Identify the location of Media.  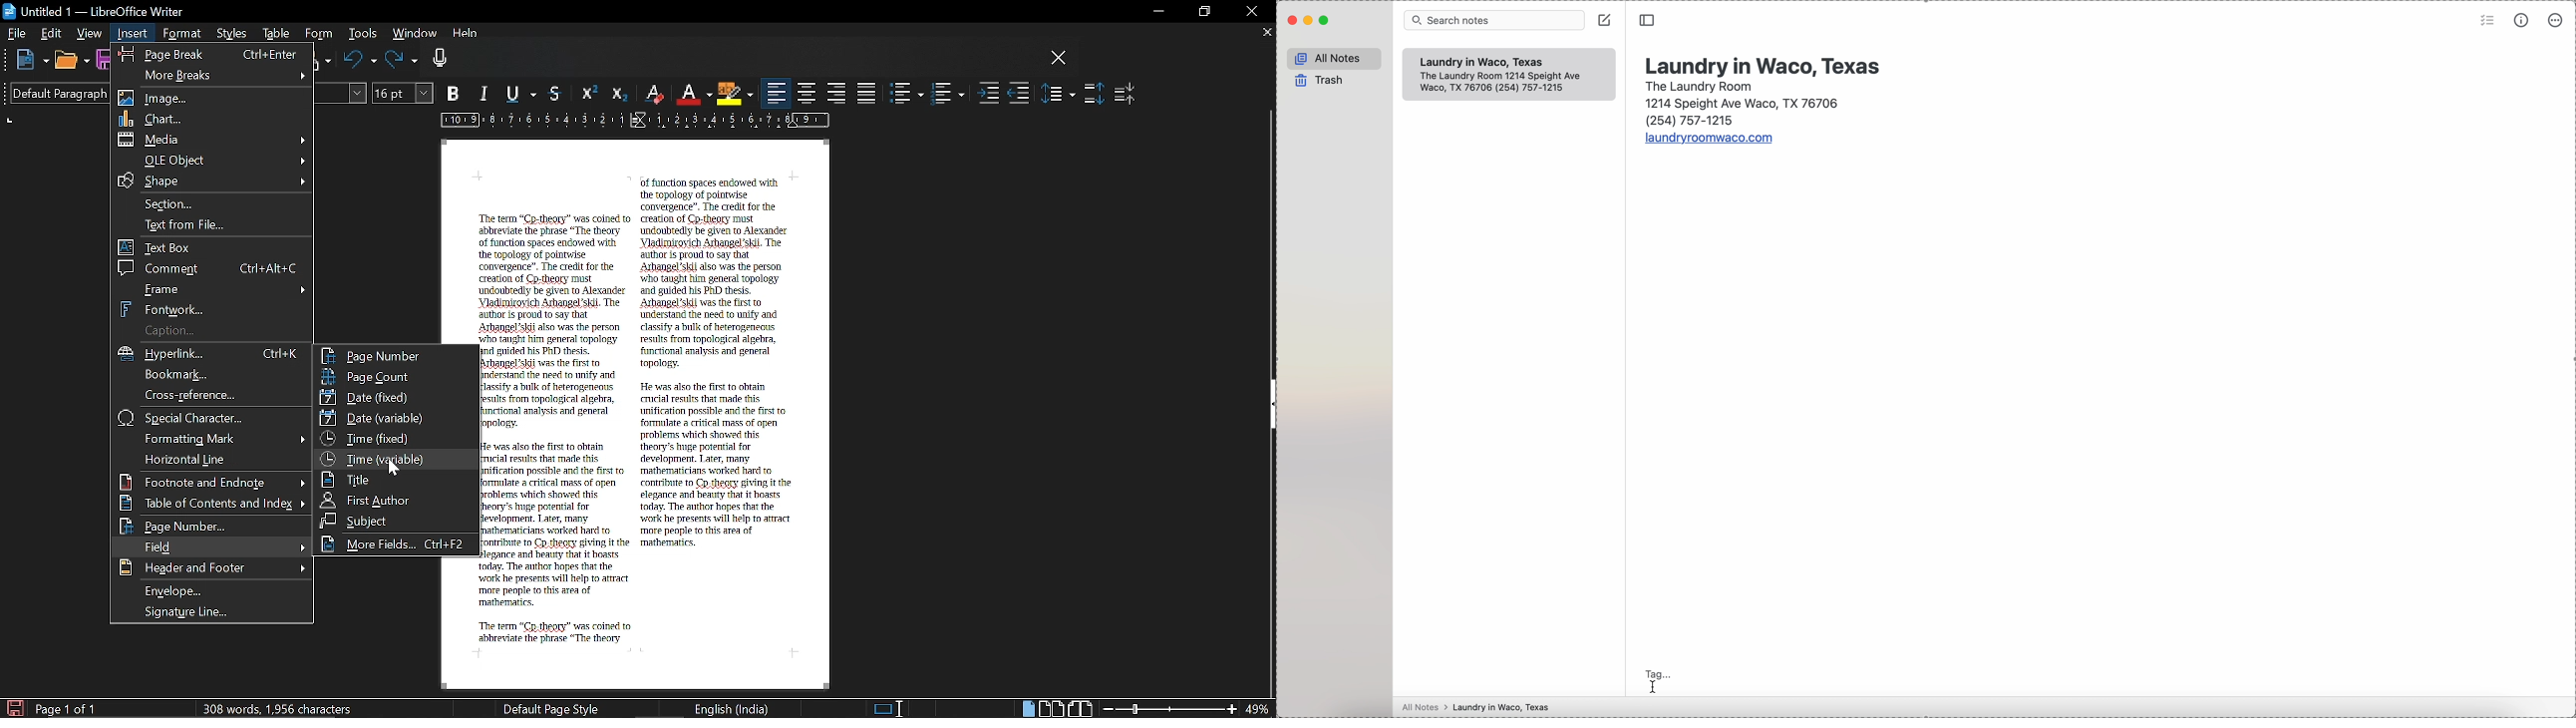
(214, 140).